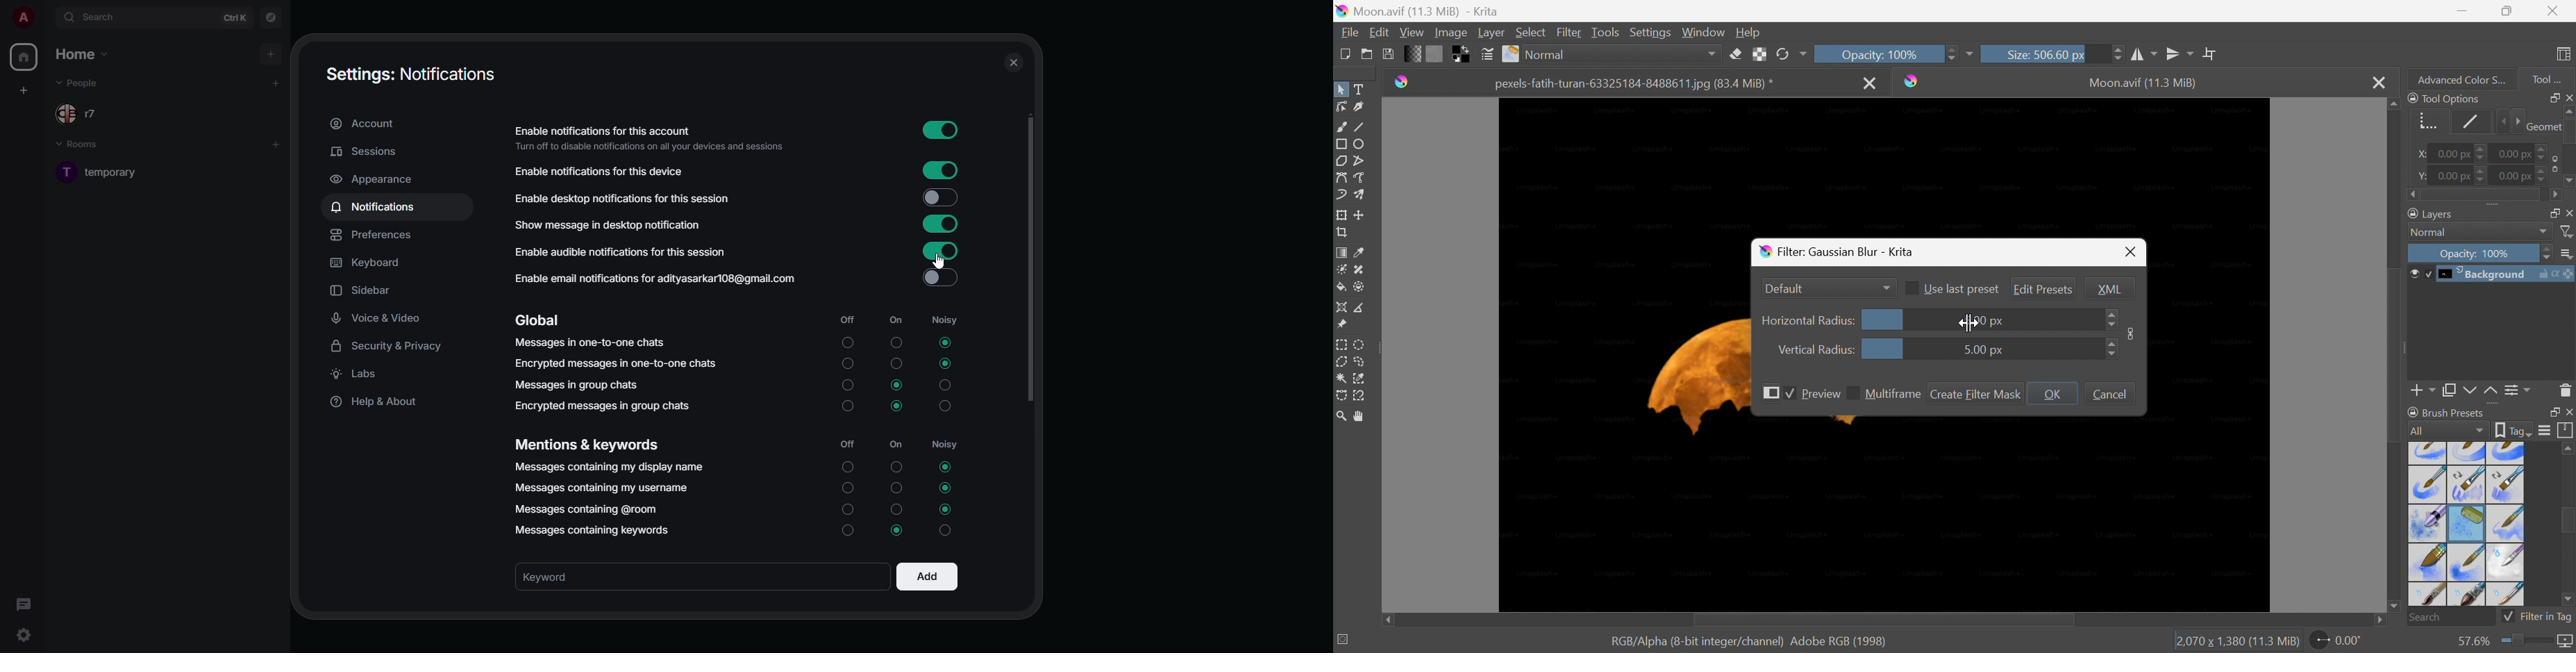 Image resolution: width=2576 pixels, height=672 pixels. Describe the element at coordinates (940, 278) in the screenshot. I see `click to enable` at that location.